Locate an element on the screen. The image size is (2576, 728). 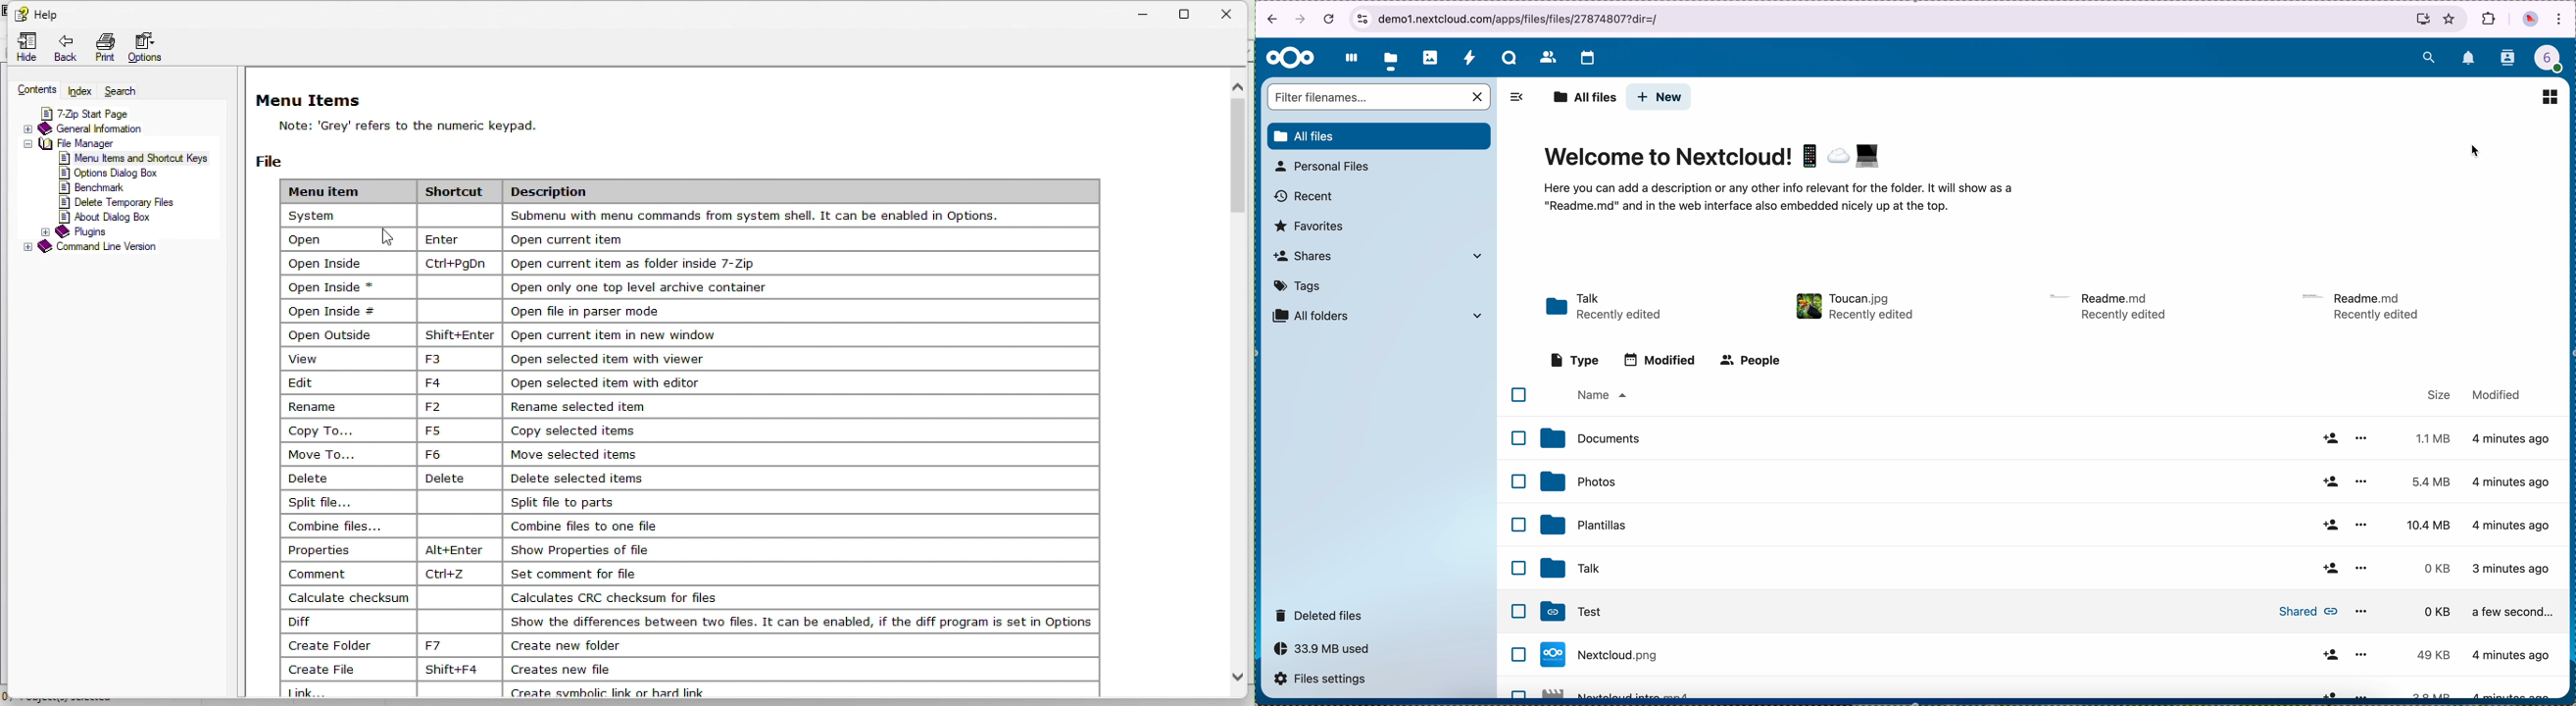
share is located at coordinates (2329, 438).